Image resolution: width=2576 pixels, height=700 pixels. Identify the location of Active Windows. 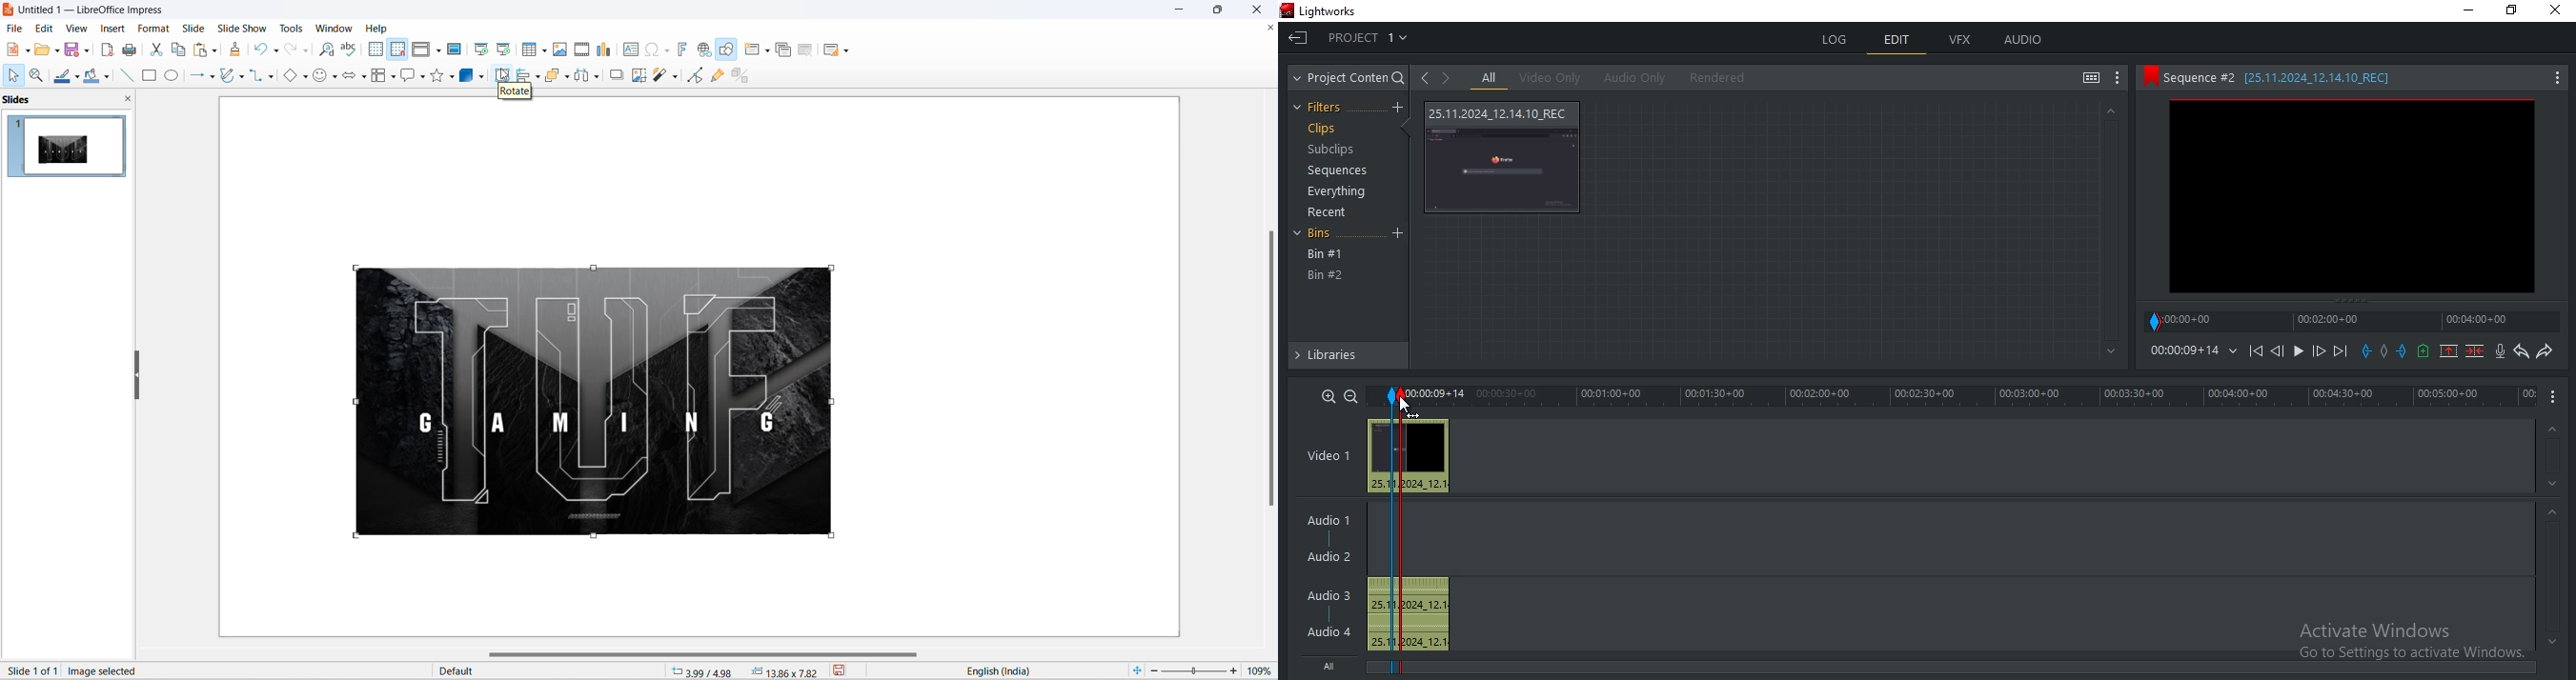
(2404, 636).